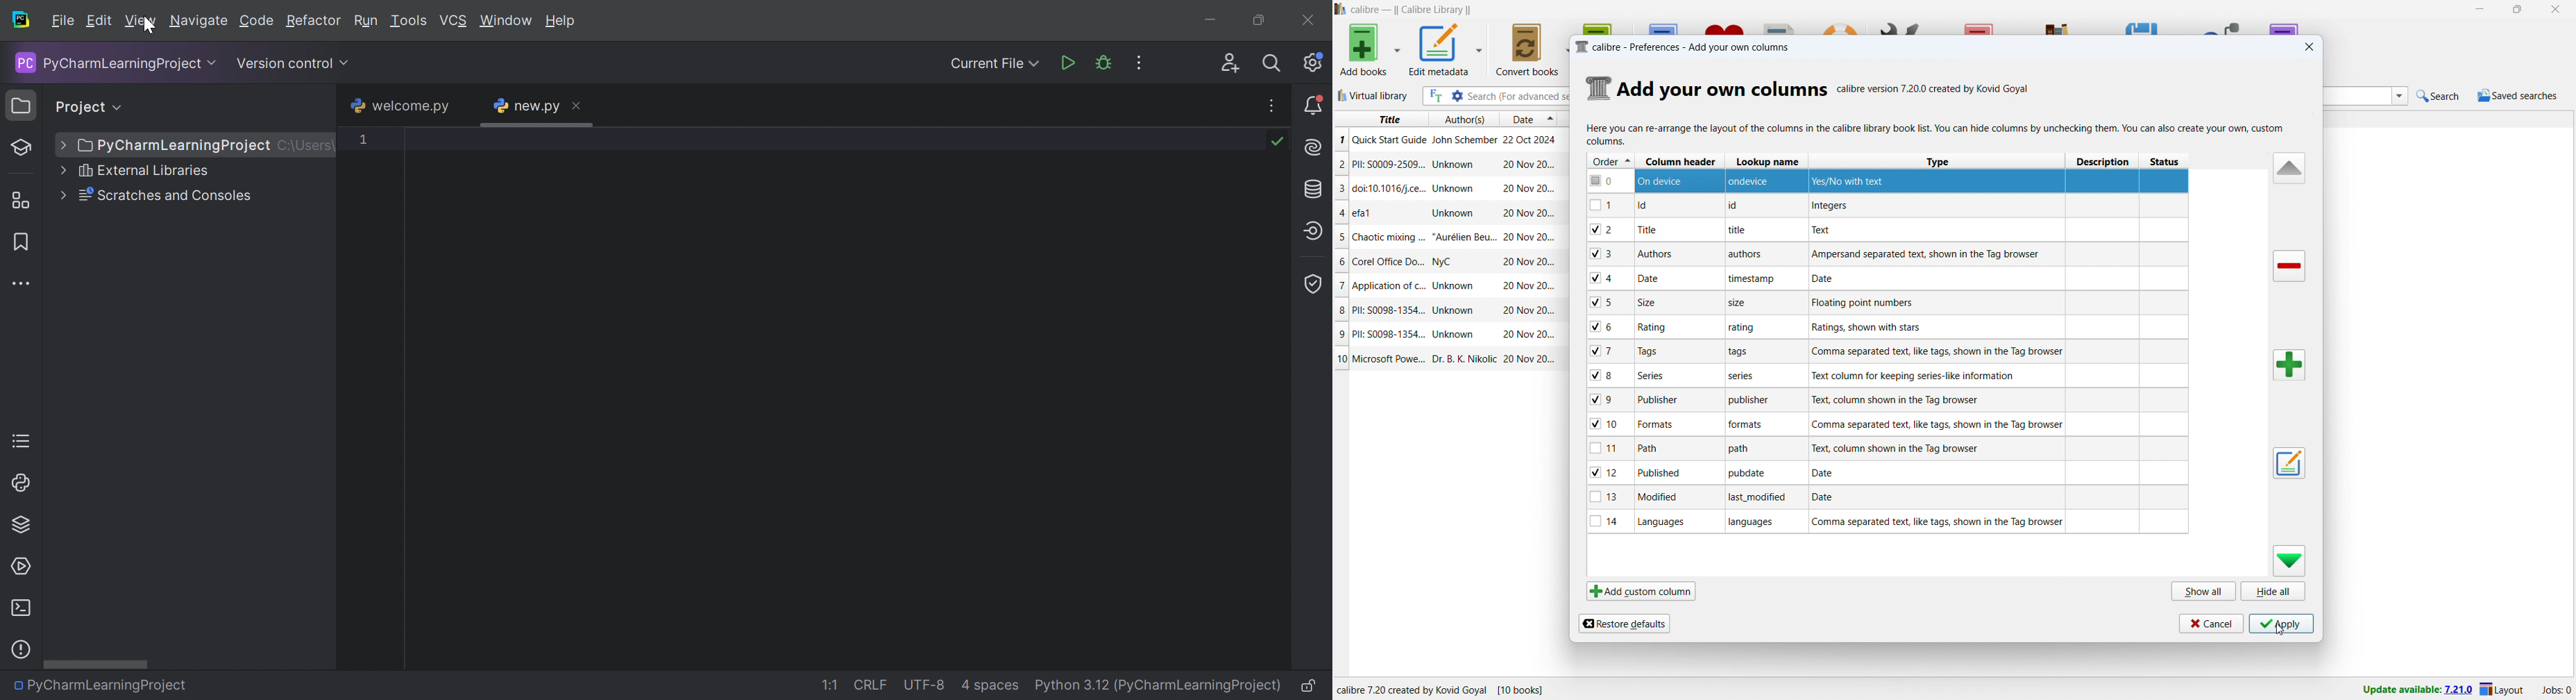 Image resolution: width=2576 pixels, height=700 pixels. I want to click on welcome.py, so click(399, 106).